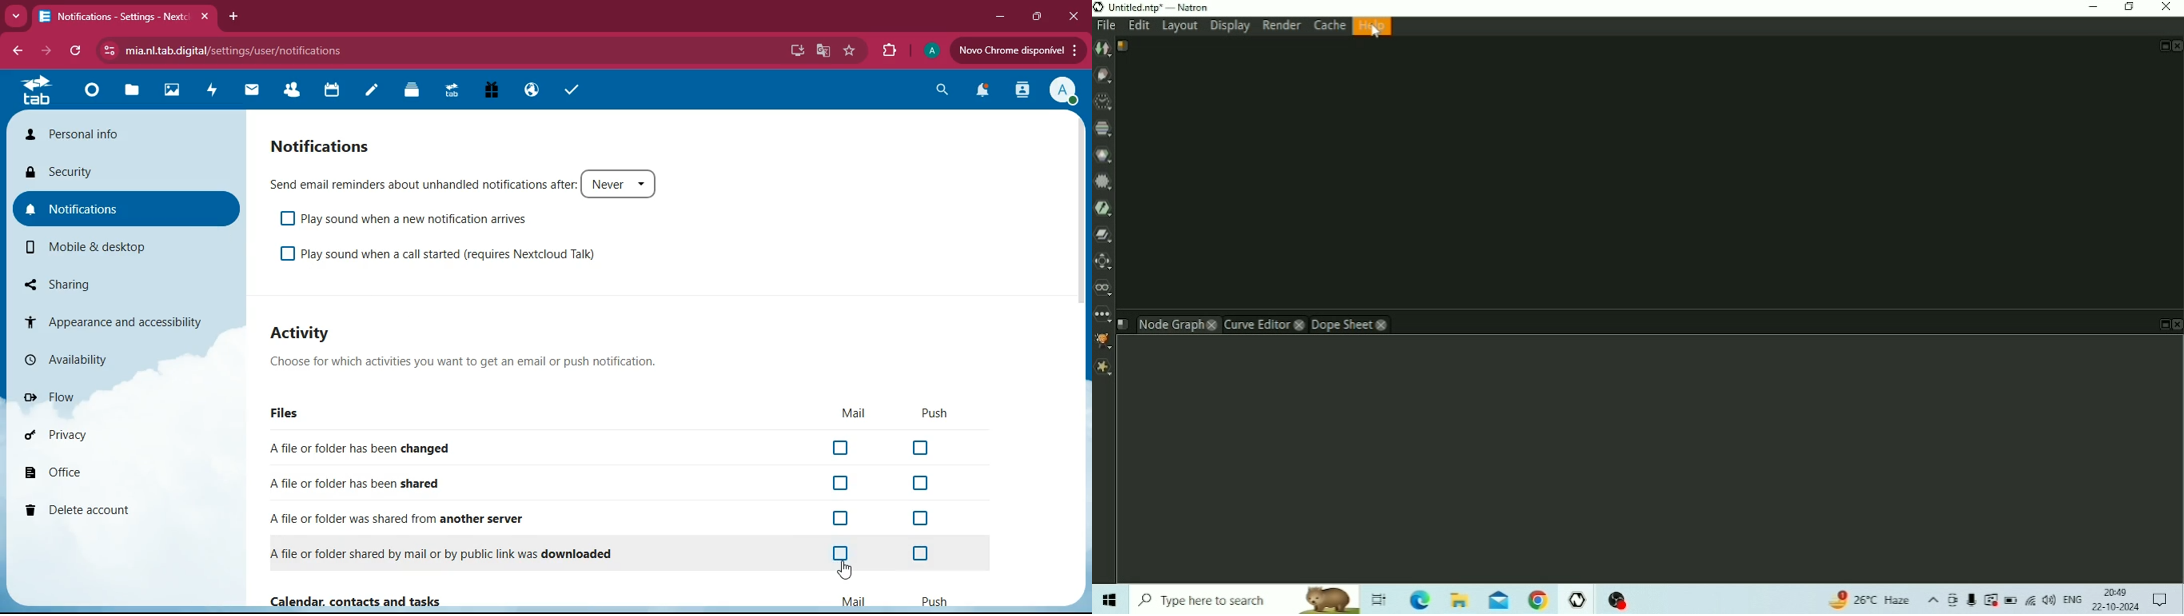 Image resolution: width=2184 pixels, height=616 pixels. Describe the element at coordinates (529, 91) in the screenshot. I see `public` at that location.